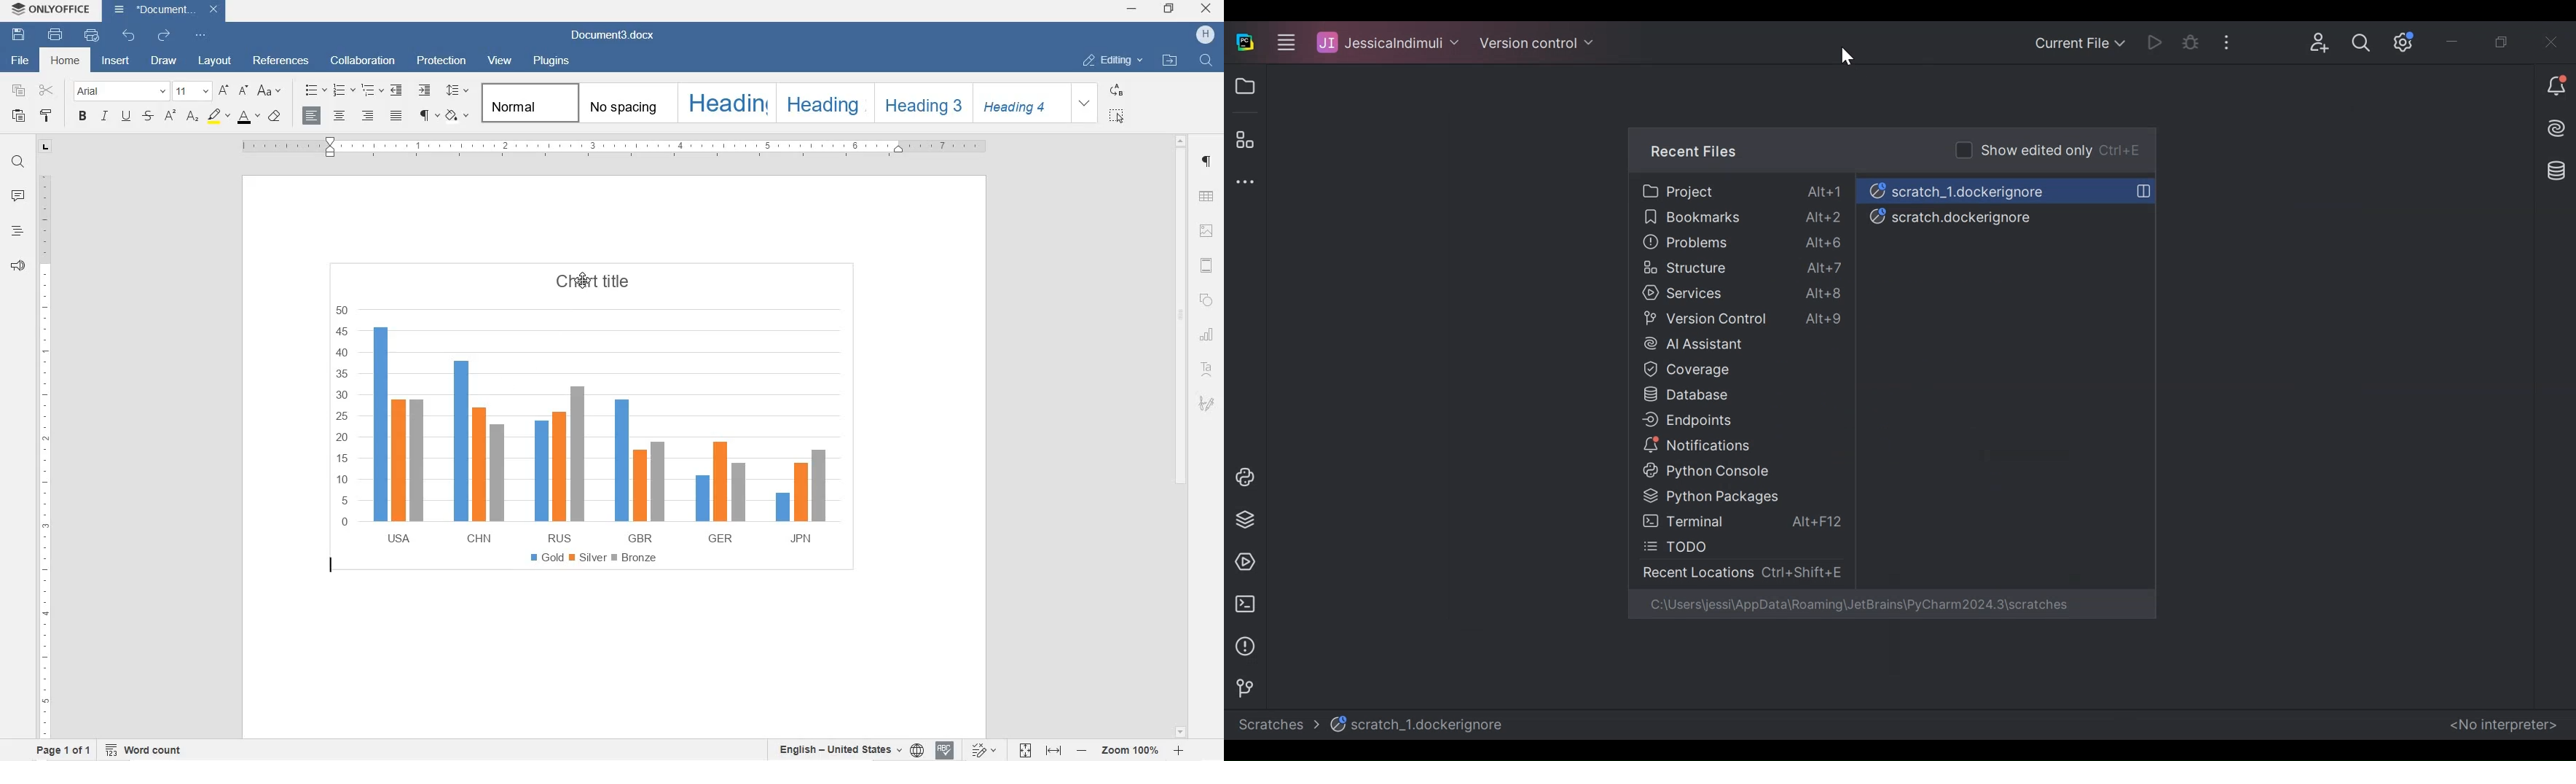 The height and width of the screenshot is (784, 2576). What do you see at coordinates (921, 104) in the screenshot?
I see `HEADING 3` at bounding box center [921, 104].